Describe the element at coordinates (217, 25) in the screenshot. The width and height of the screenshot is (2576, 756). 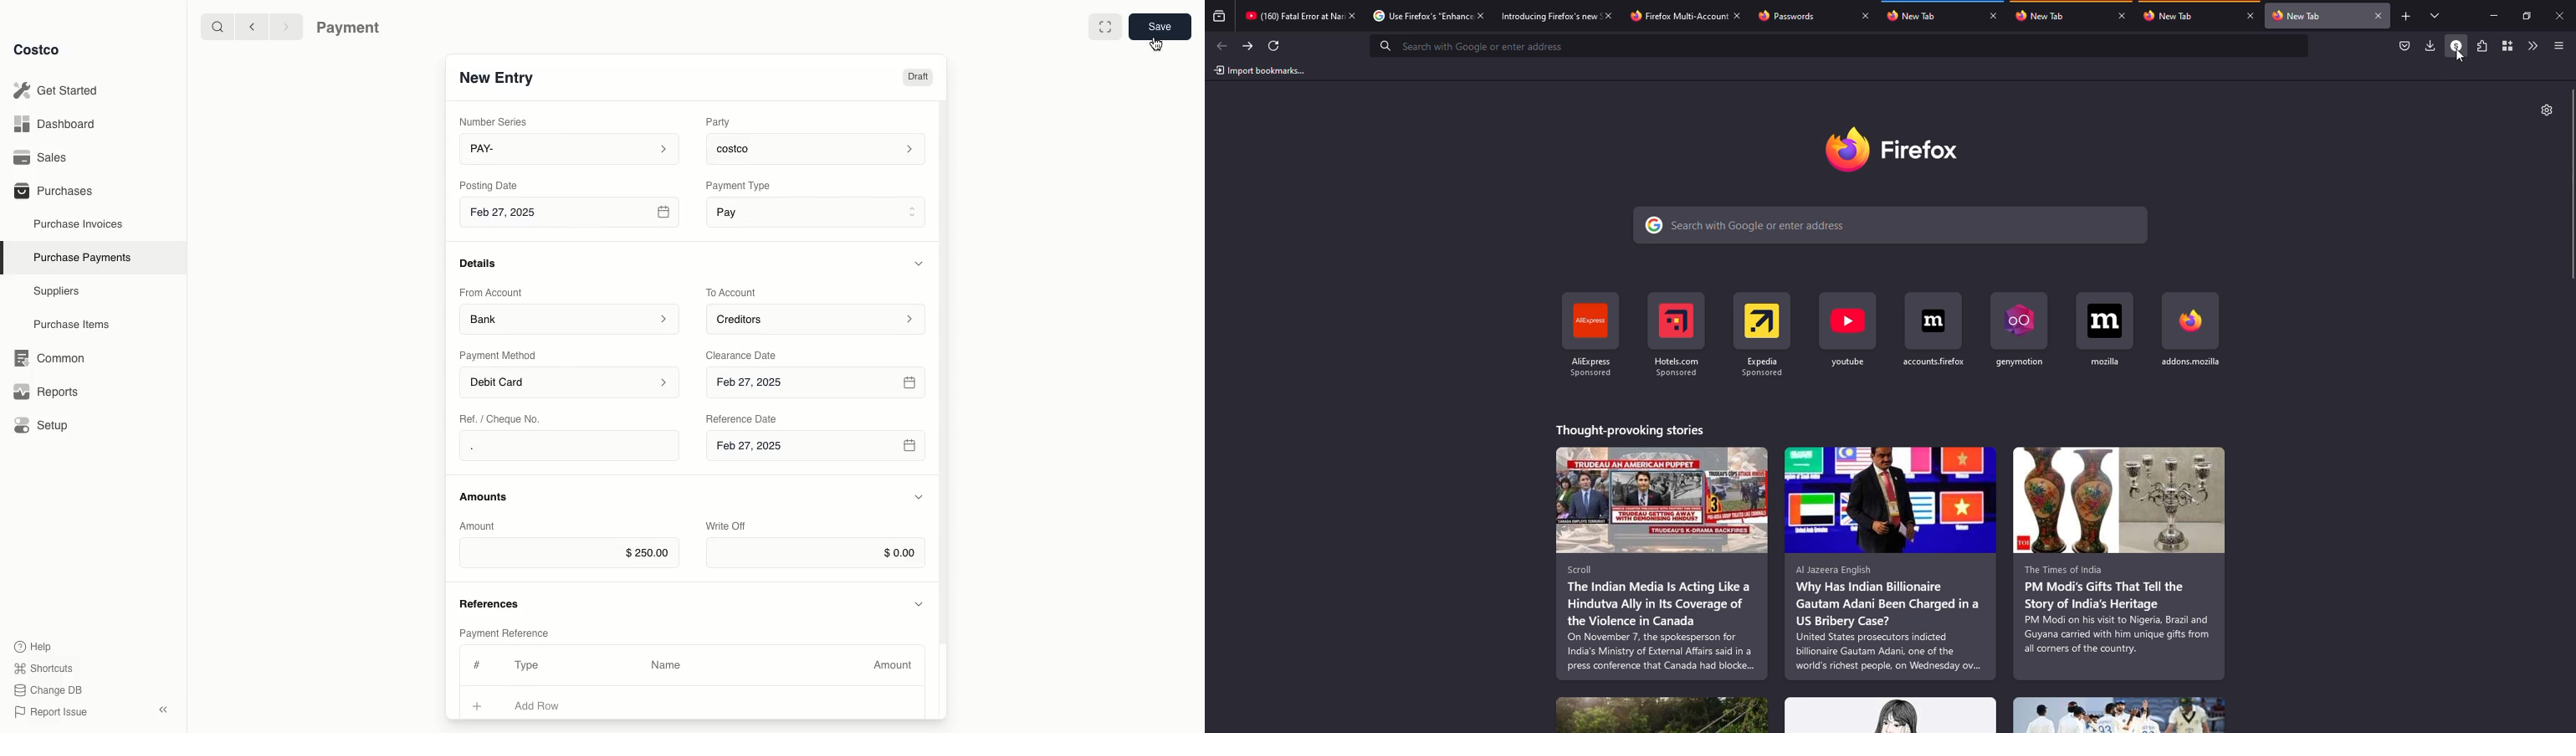
I see `Search` at that location.